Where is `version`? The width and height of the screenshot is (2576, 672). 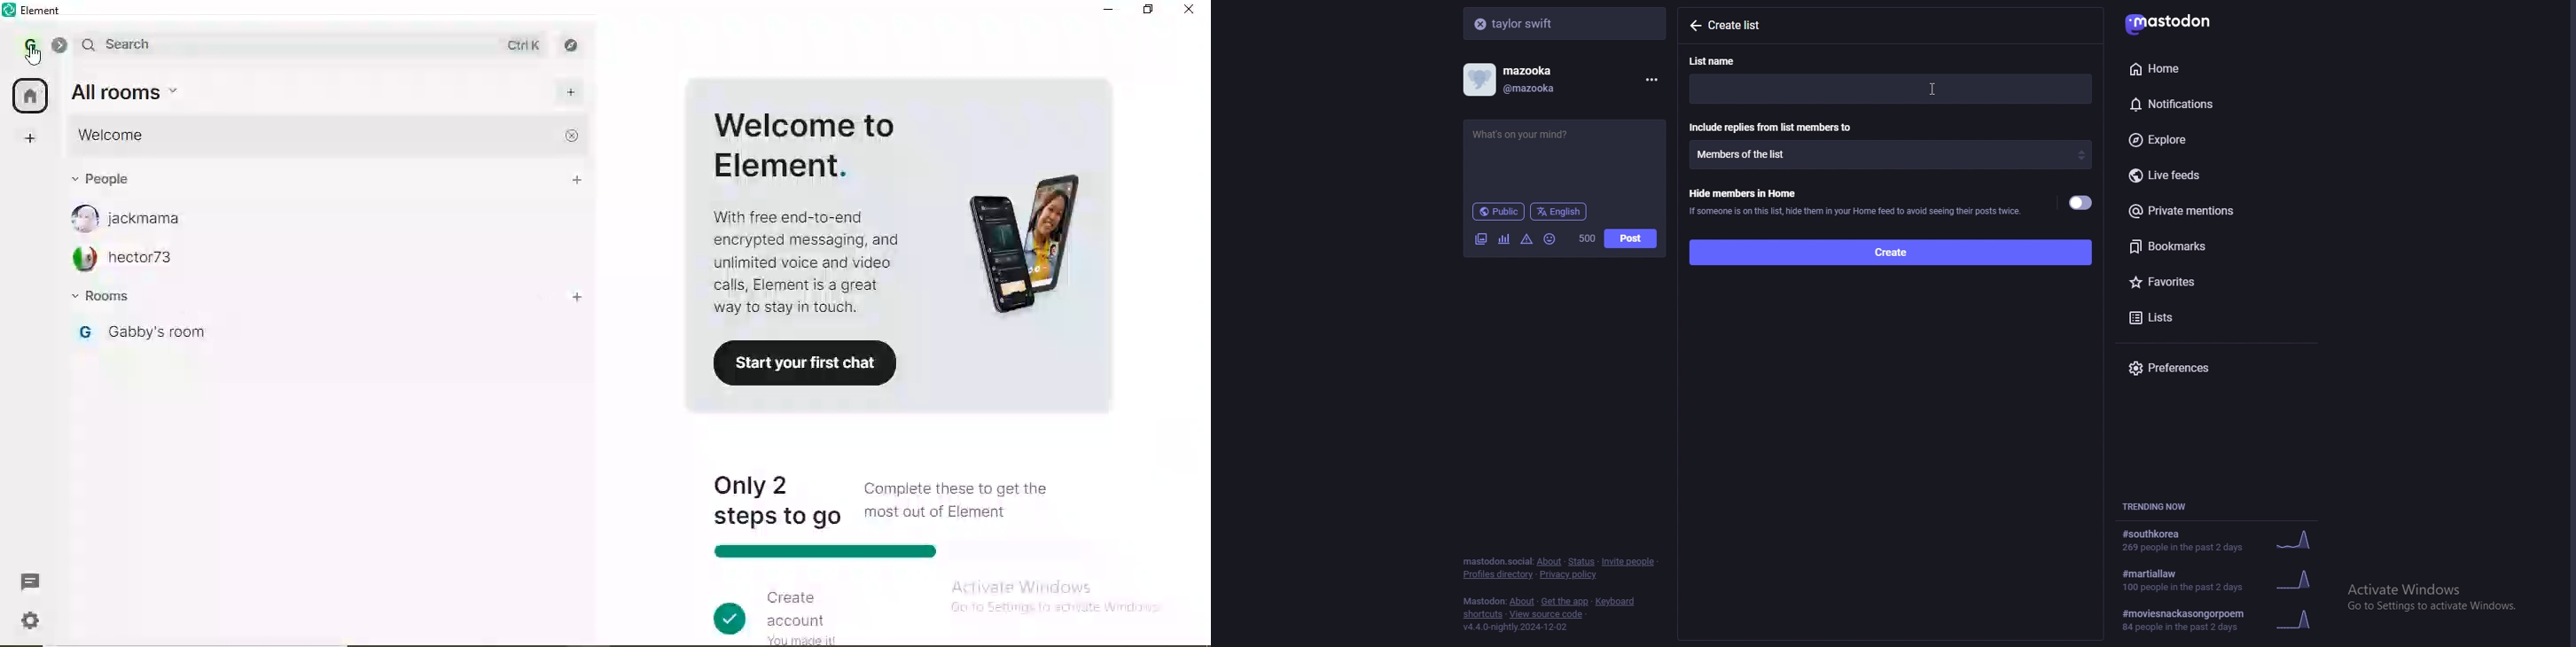 version is located at coordinates (1515, 627).